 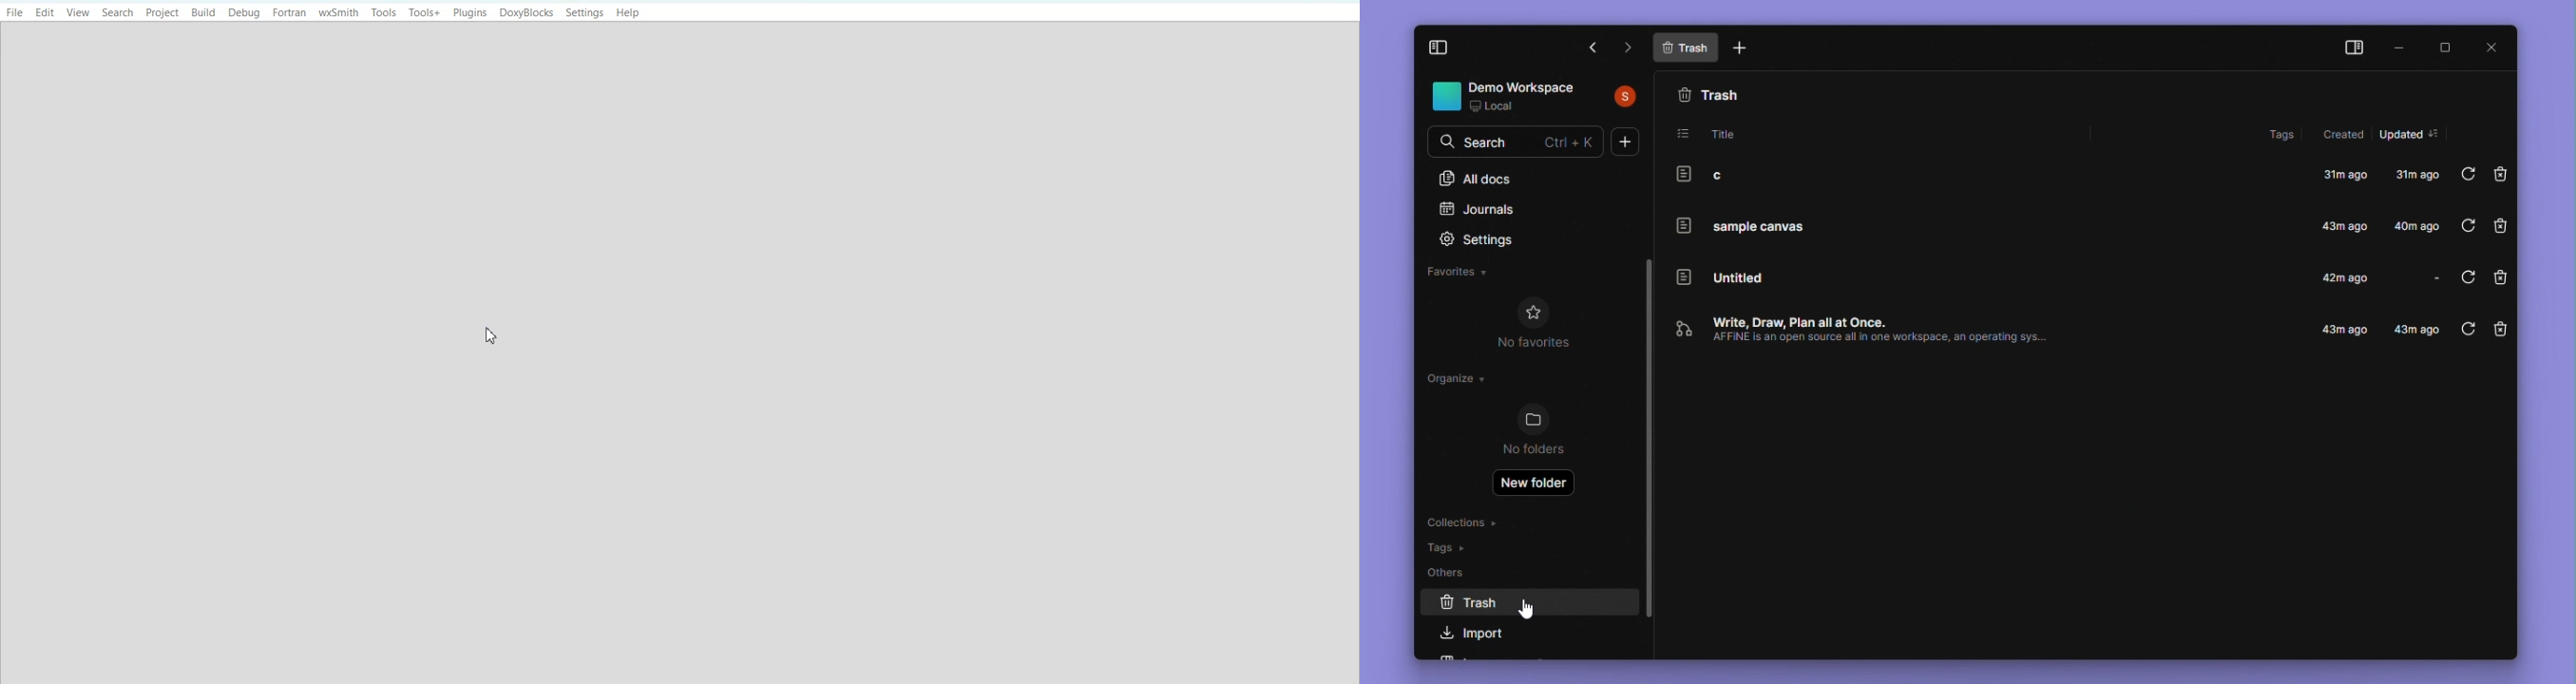 I want to click on write, draw plan all at once, so click(x=1896, y=329).